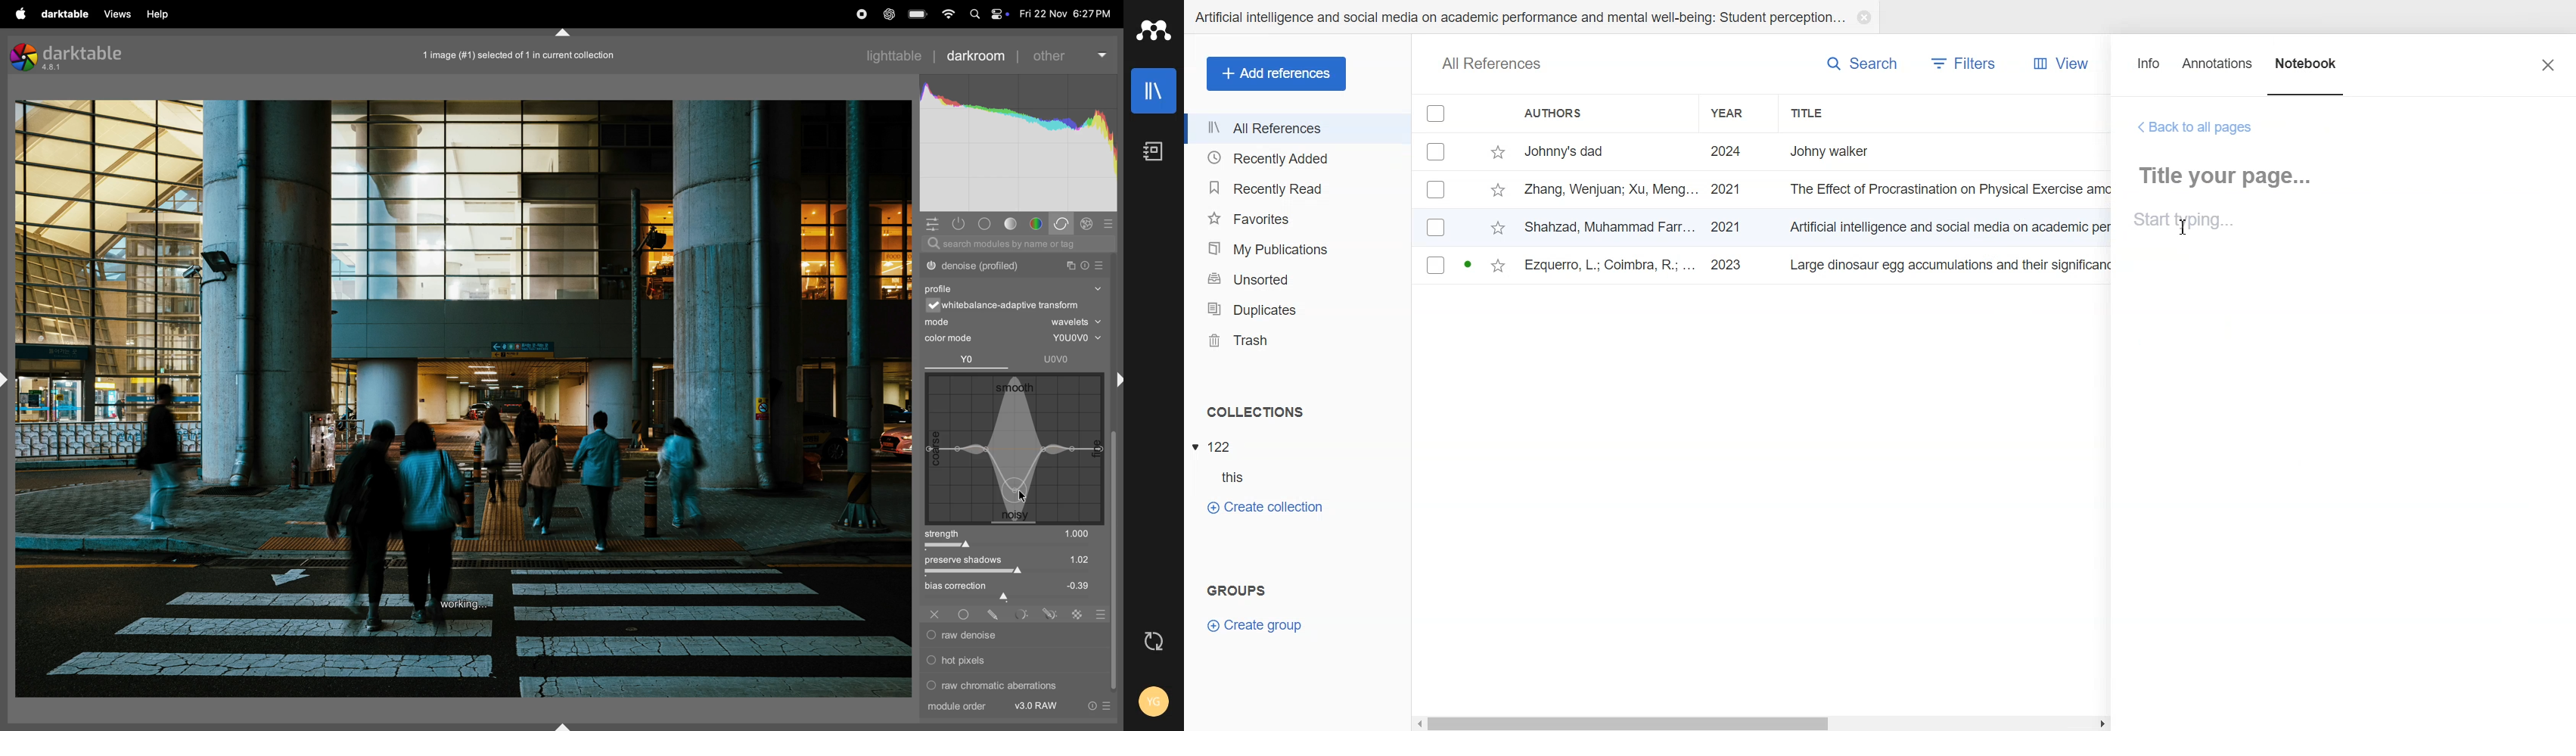  I want to click on strength, so click(1016, 539).